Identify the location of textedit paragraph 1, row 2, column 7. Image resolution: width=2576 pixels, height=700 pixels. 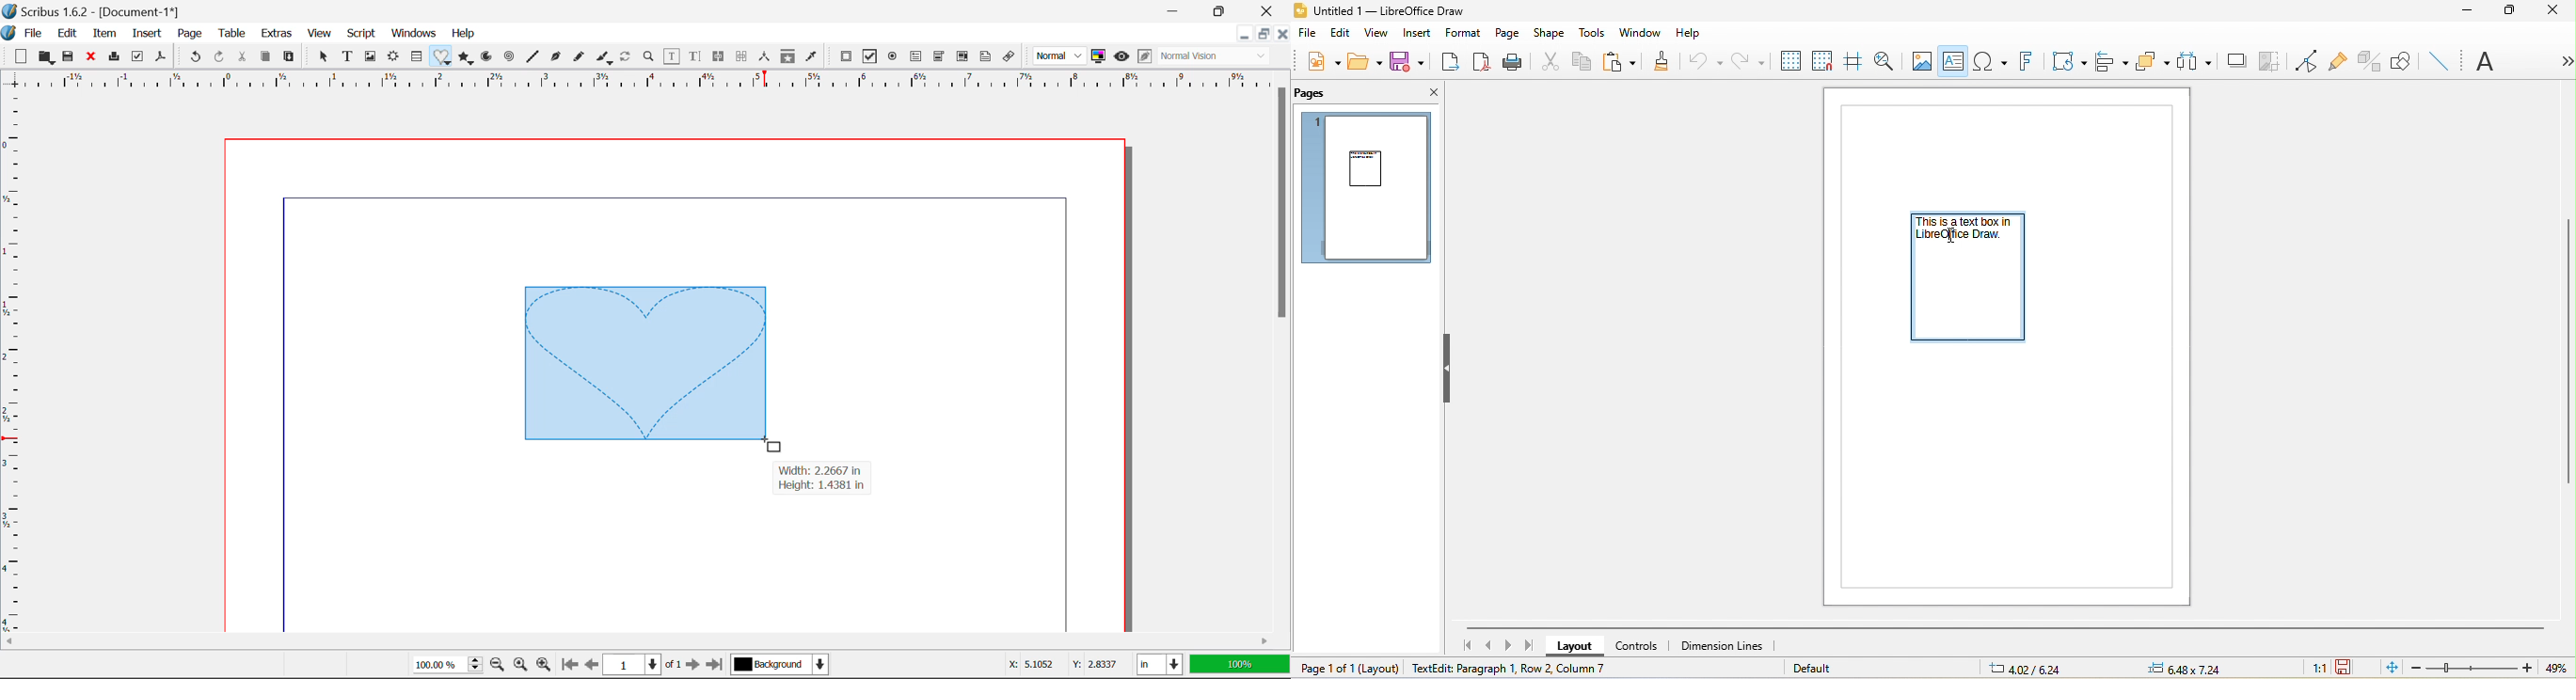
(1505, 667).